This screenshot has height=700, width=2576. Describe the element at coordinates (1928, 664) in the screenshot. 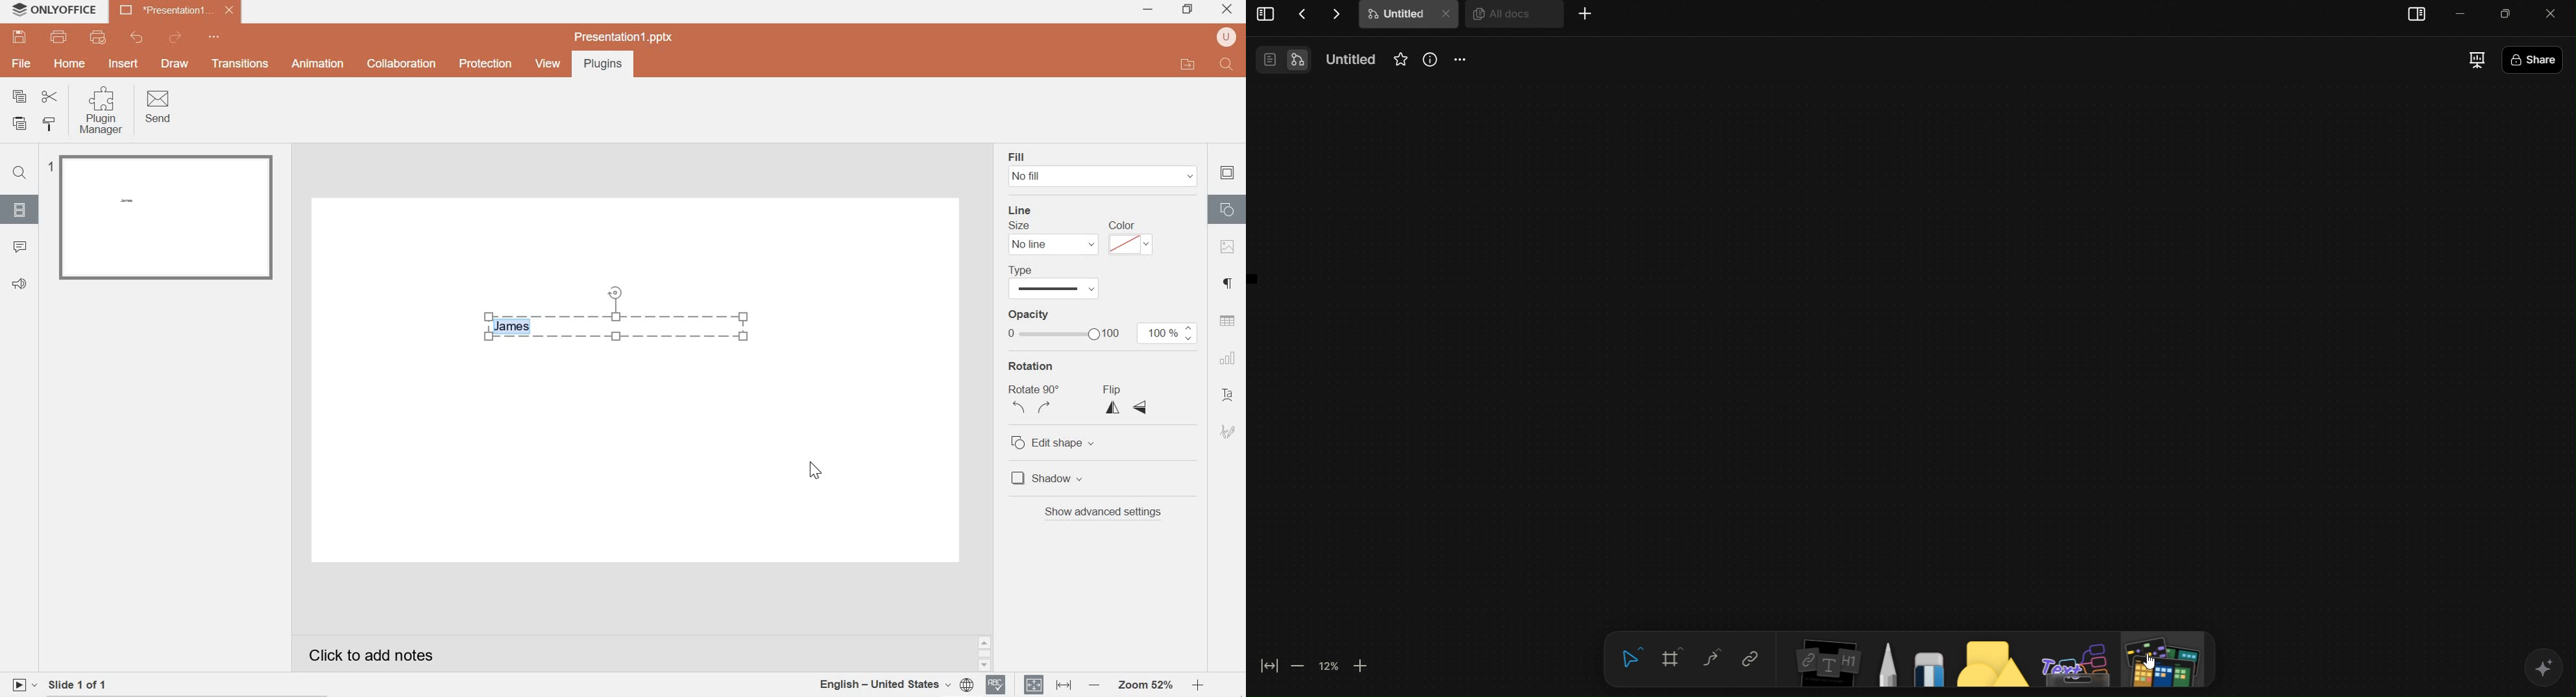

I see `Eraser Tool` at that location.